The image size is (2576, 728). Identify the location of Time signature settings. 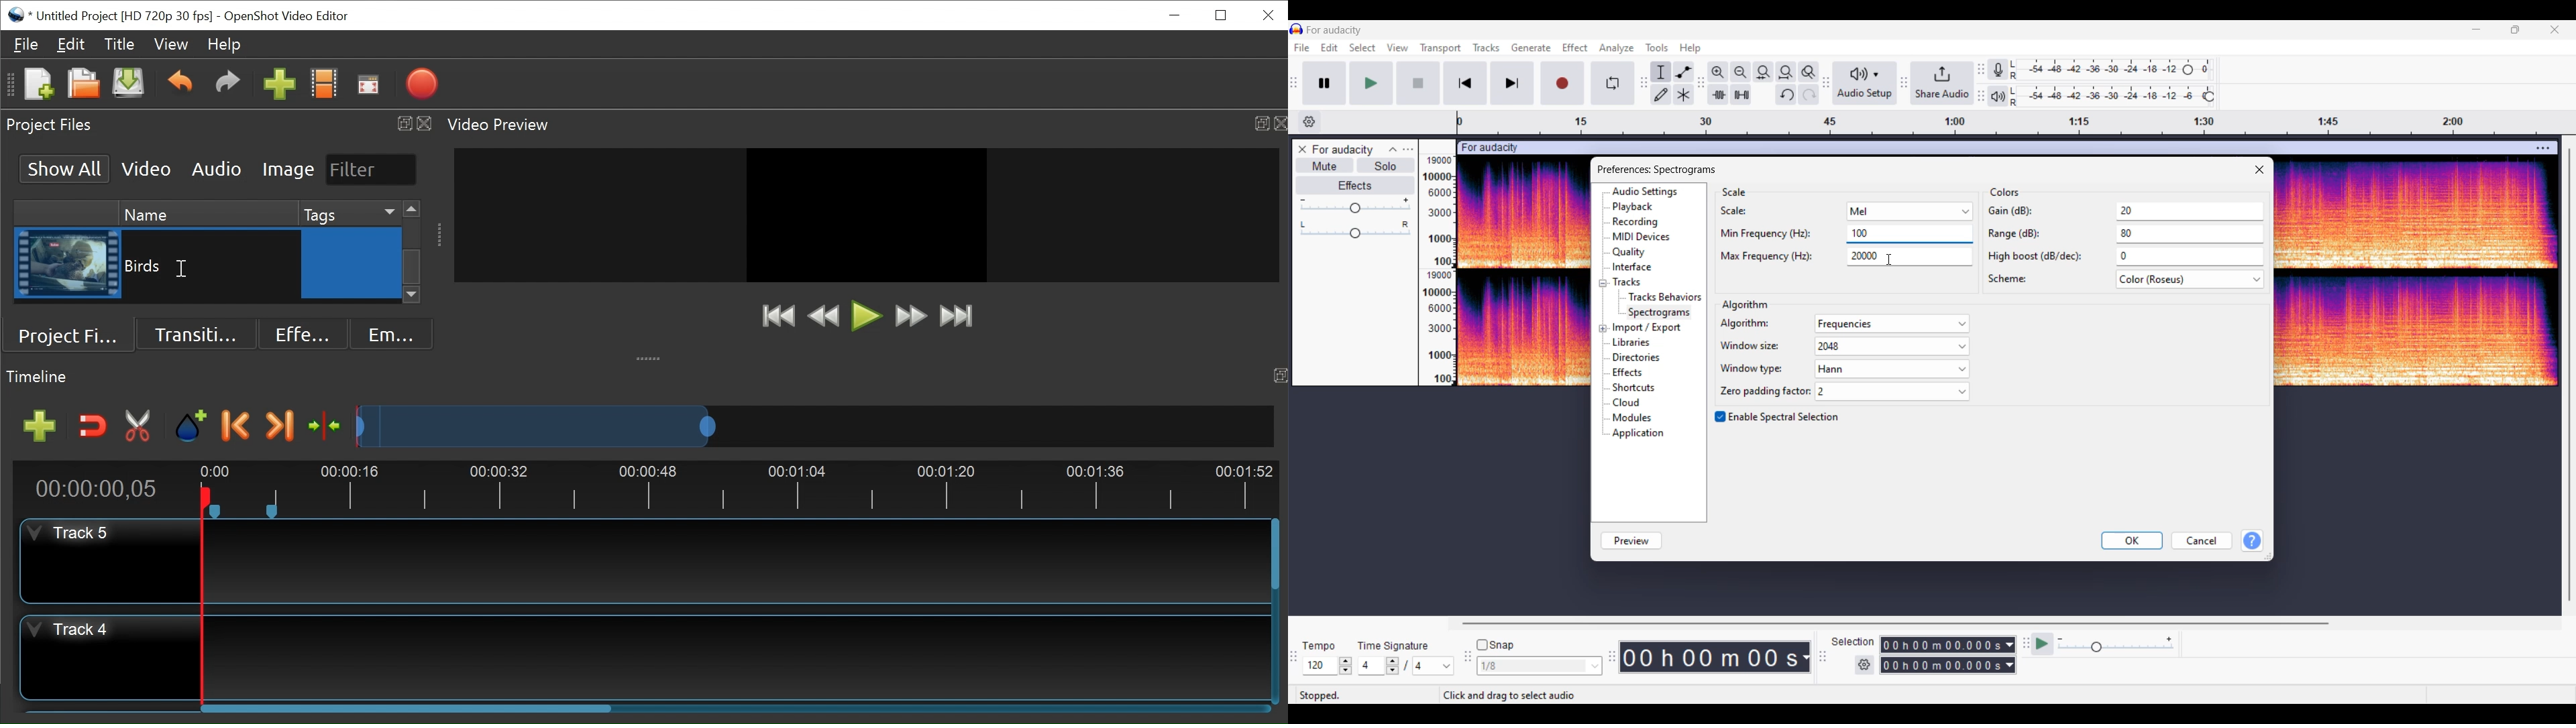
(1406, 666).